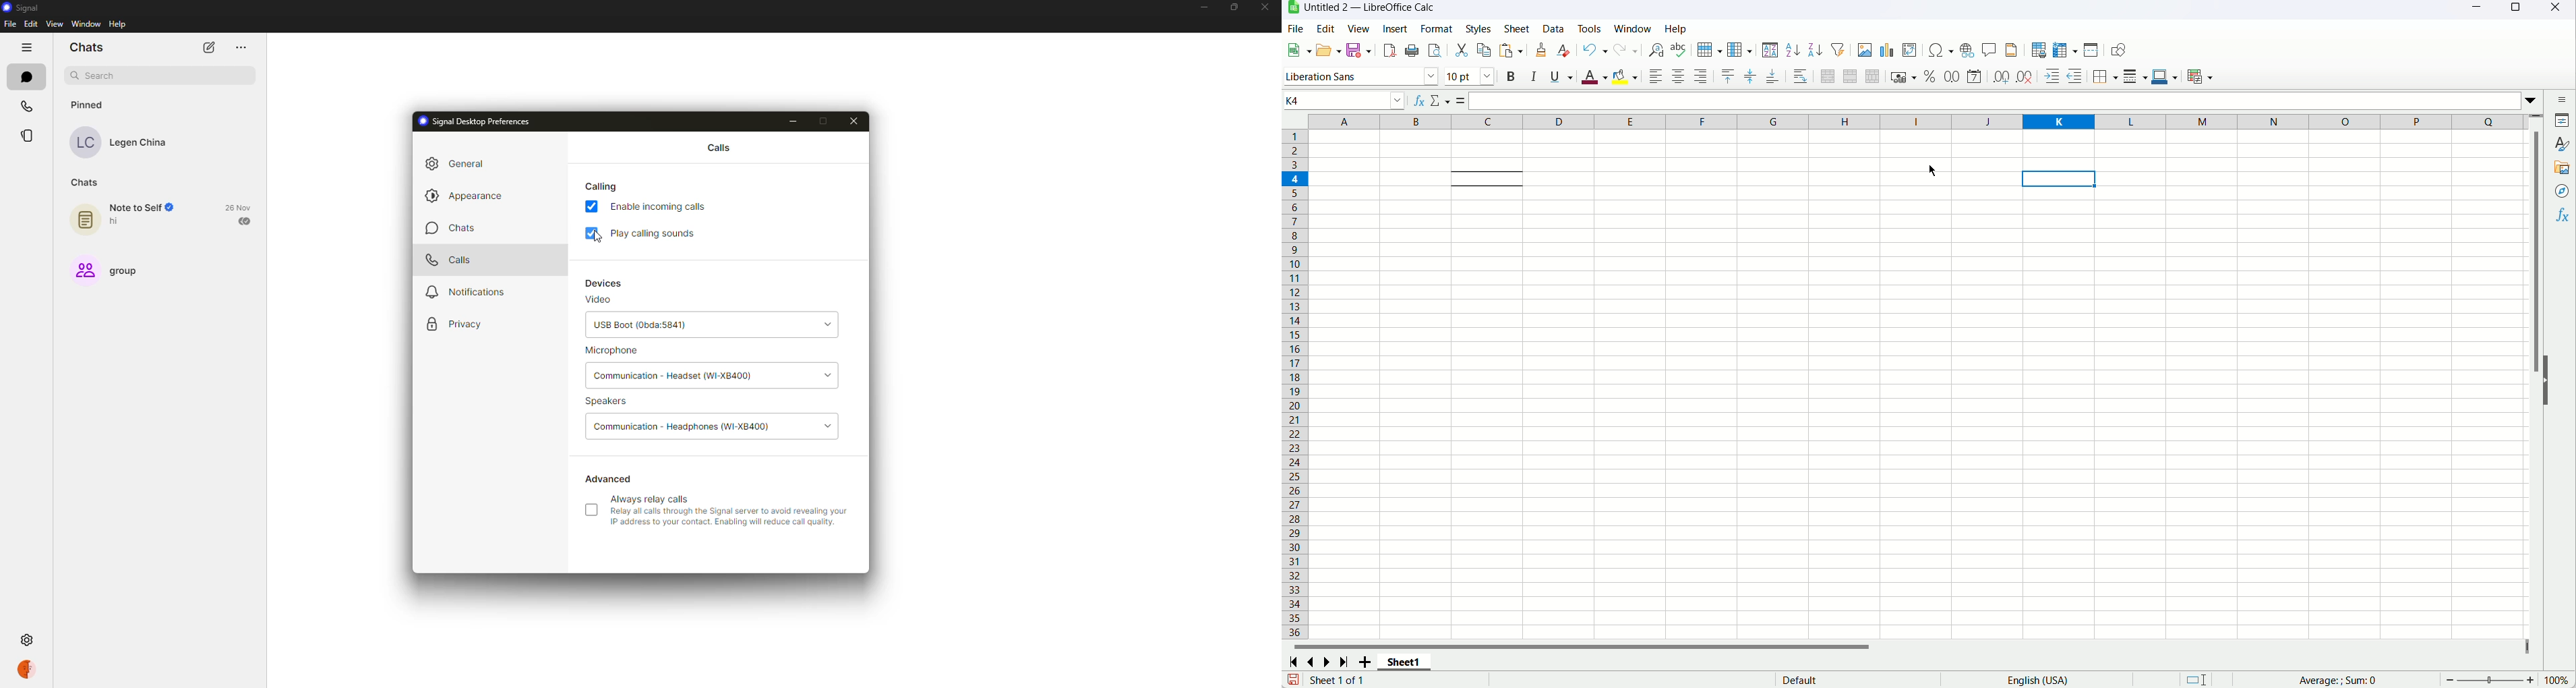  What do you see at coordinates (831, 371) in the screenshot?
I see `drop` at bounding box center [831, 371].